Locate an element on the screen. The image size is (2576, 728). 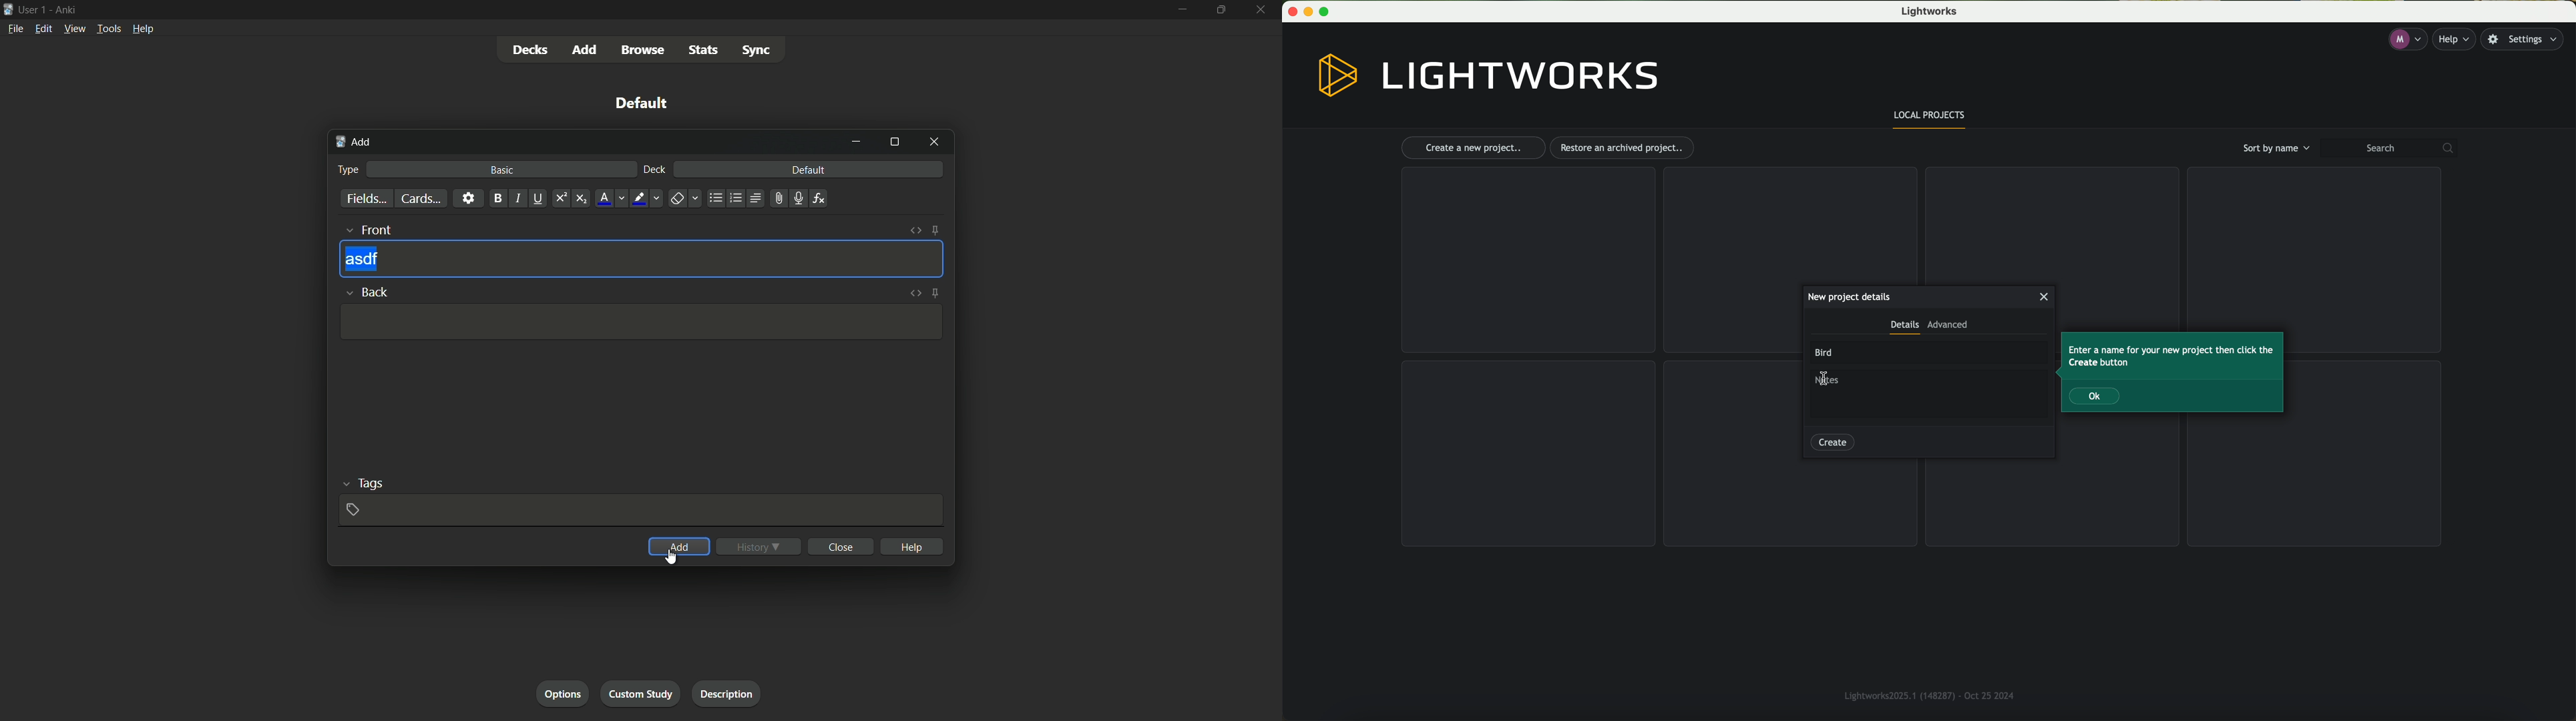
history is located at coordinates (759, 546).